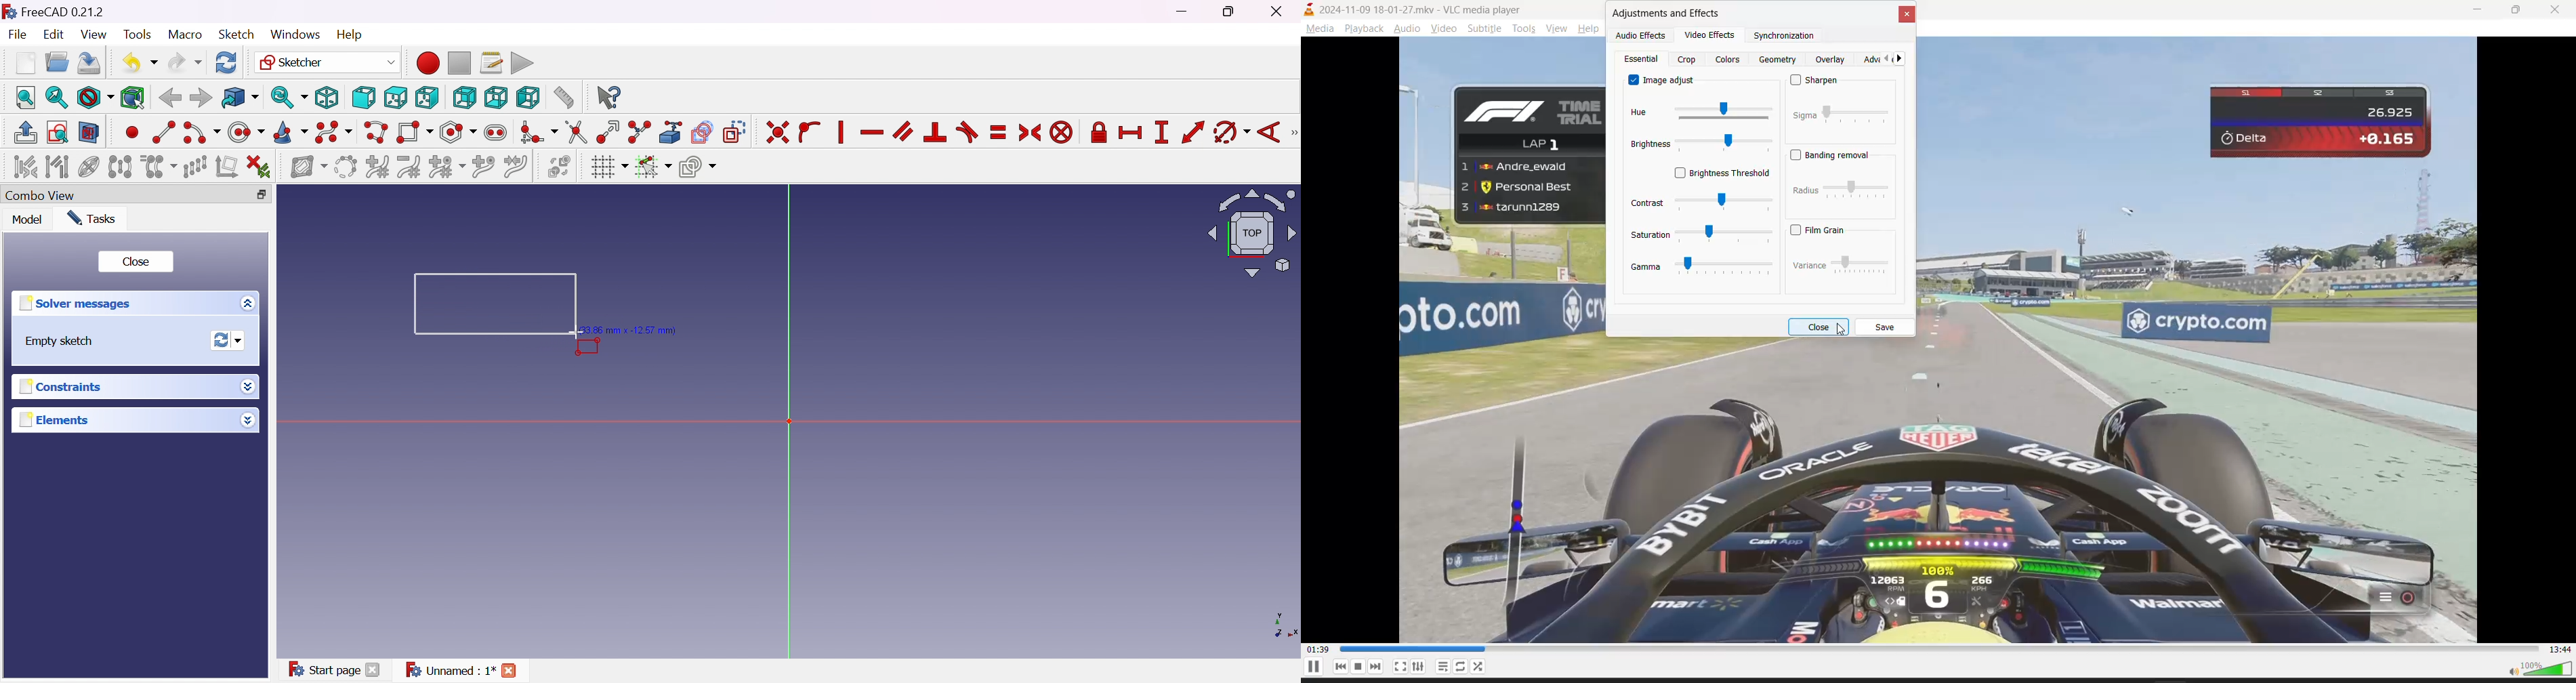  Describe the element at coordinates (96, 219) in the screenshot. I see `Tasks` at that location.